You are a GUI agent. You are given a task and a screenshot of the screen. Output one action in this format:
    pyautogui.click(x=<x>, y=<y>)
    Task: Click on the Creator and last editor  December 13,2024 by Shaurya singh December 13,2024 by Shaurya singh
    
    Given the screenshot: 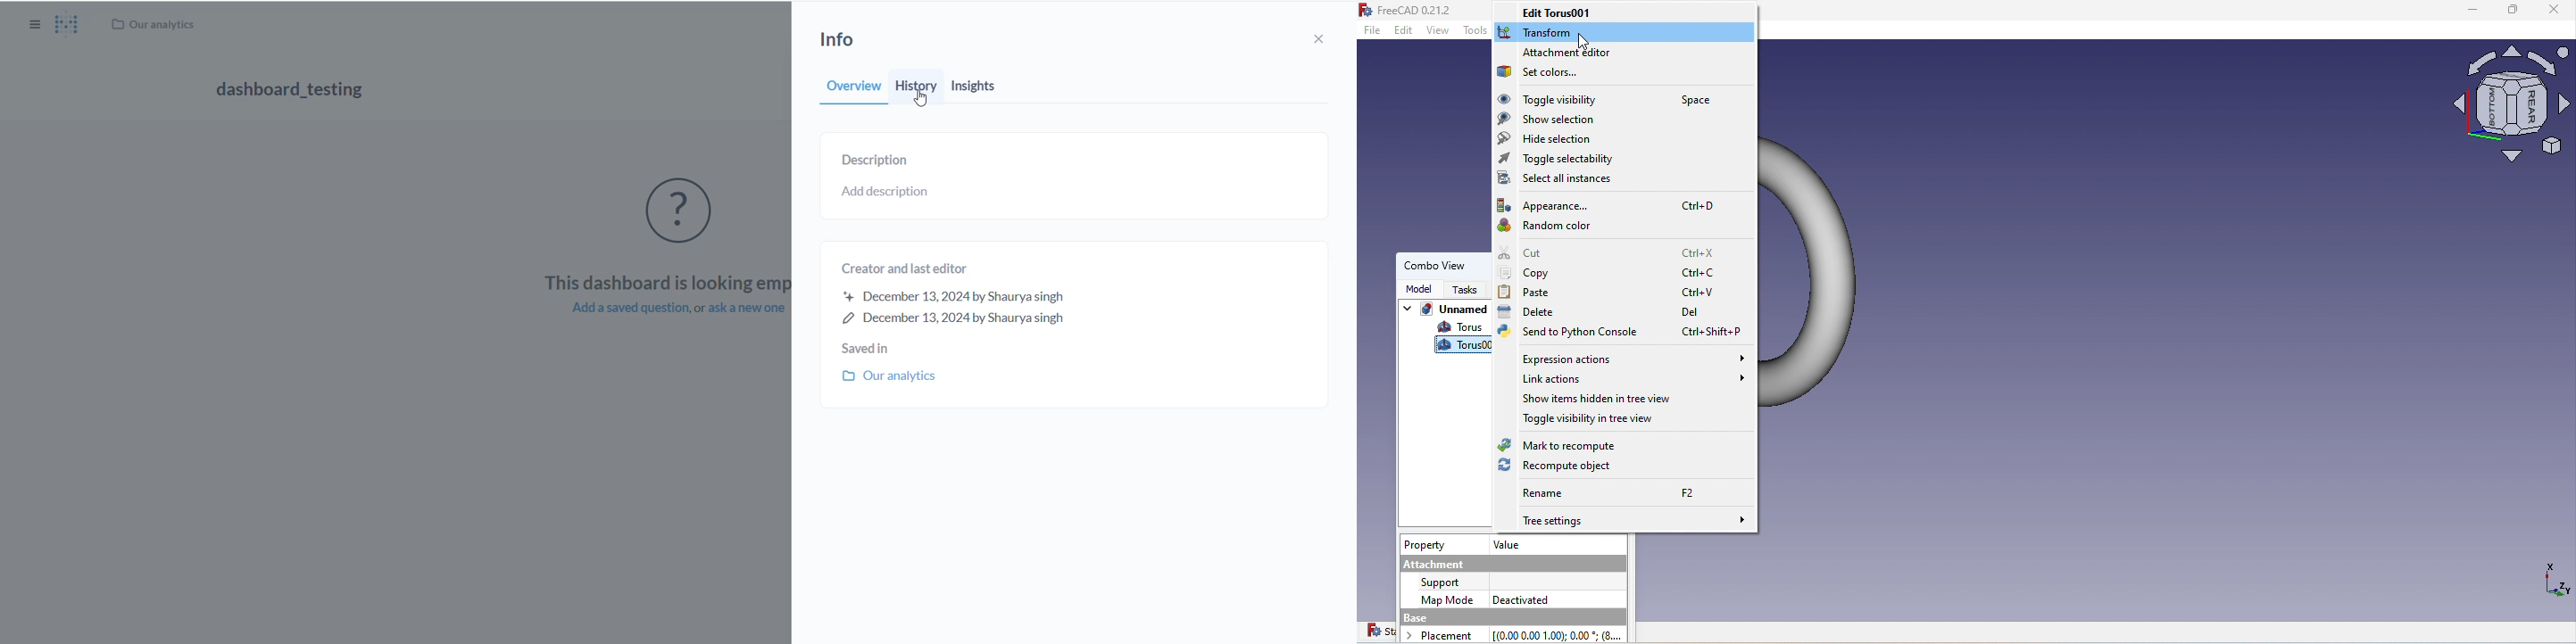 What is the action you would take?
    pyautogui.click(x=982, y=295)
    